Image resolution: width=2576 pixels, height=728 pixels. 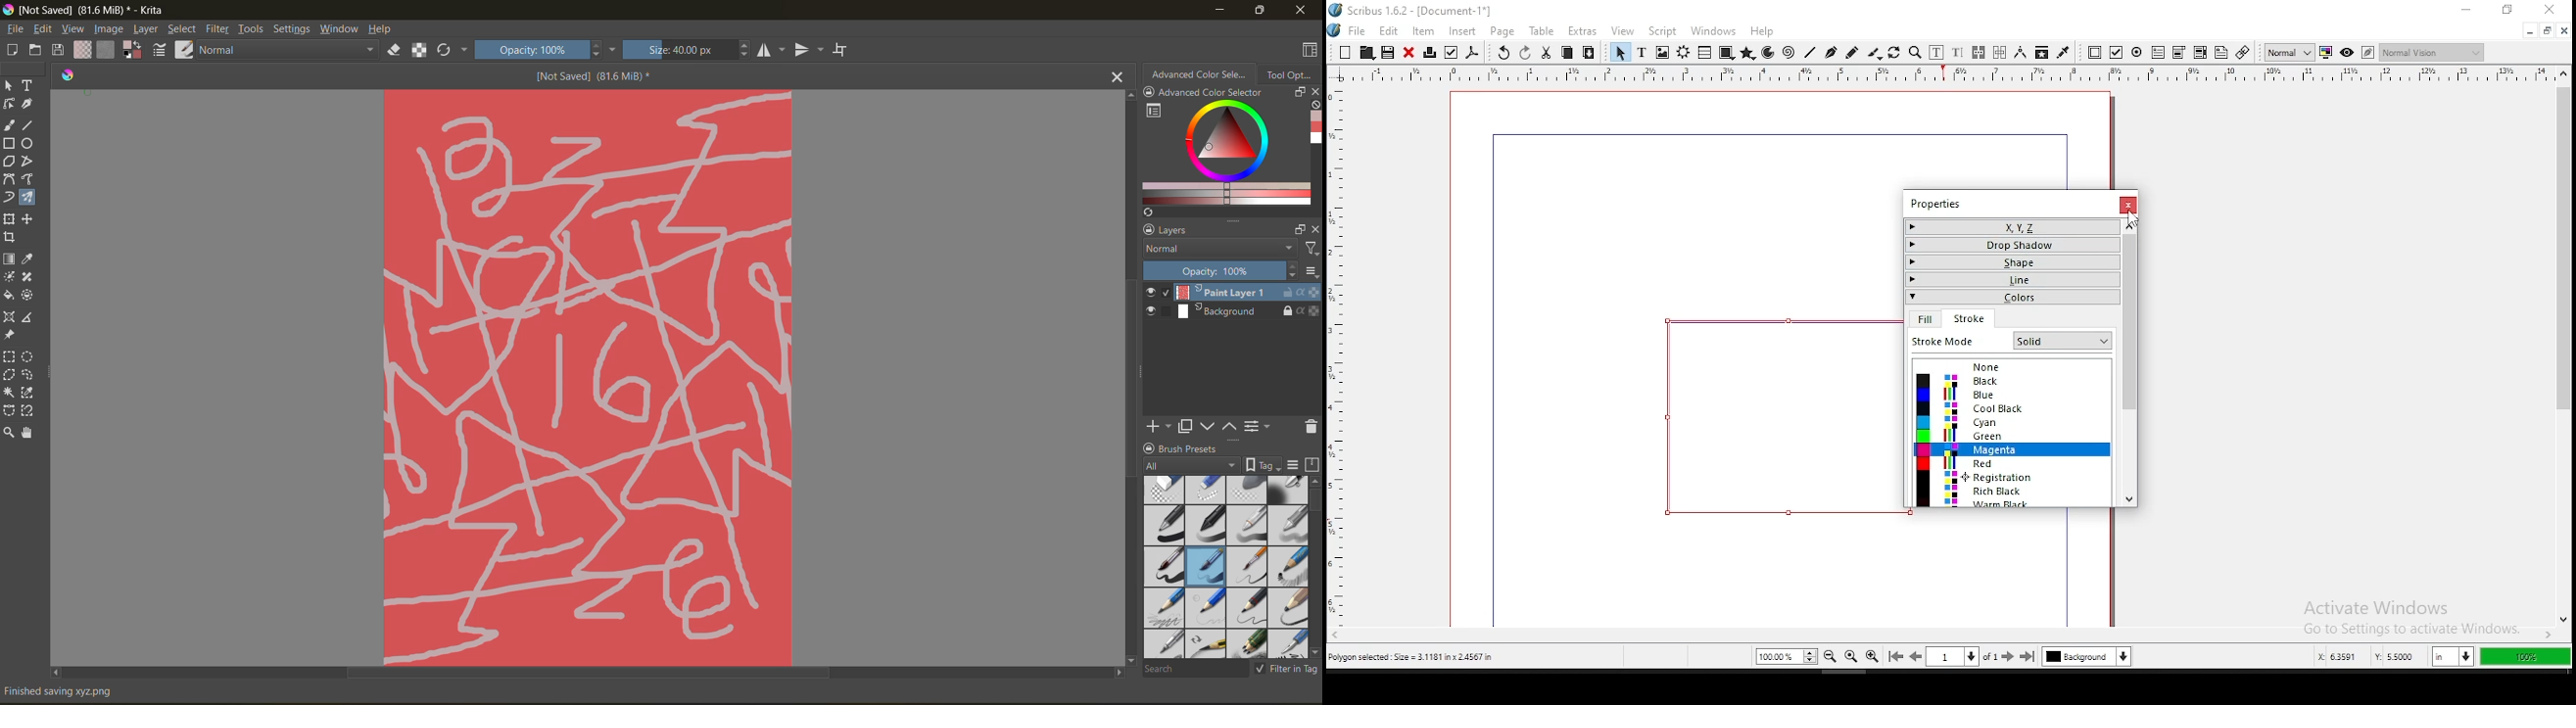 I want to click on tool, so click(x=28, y=410).